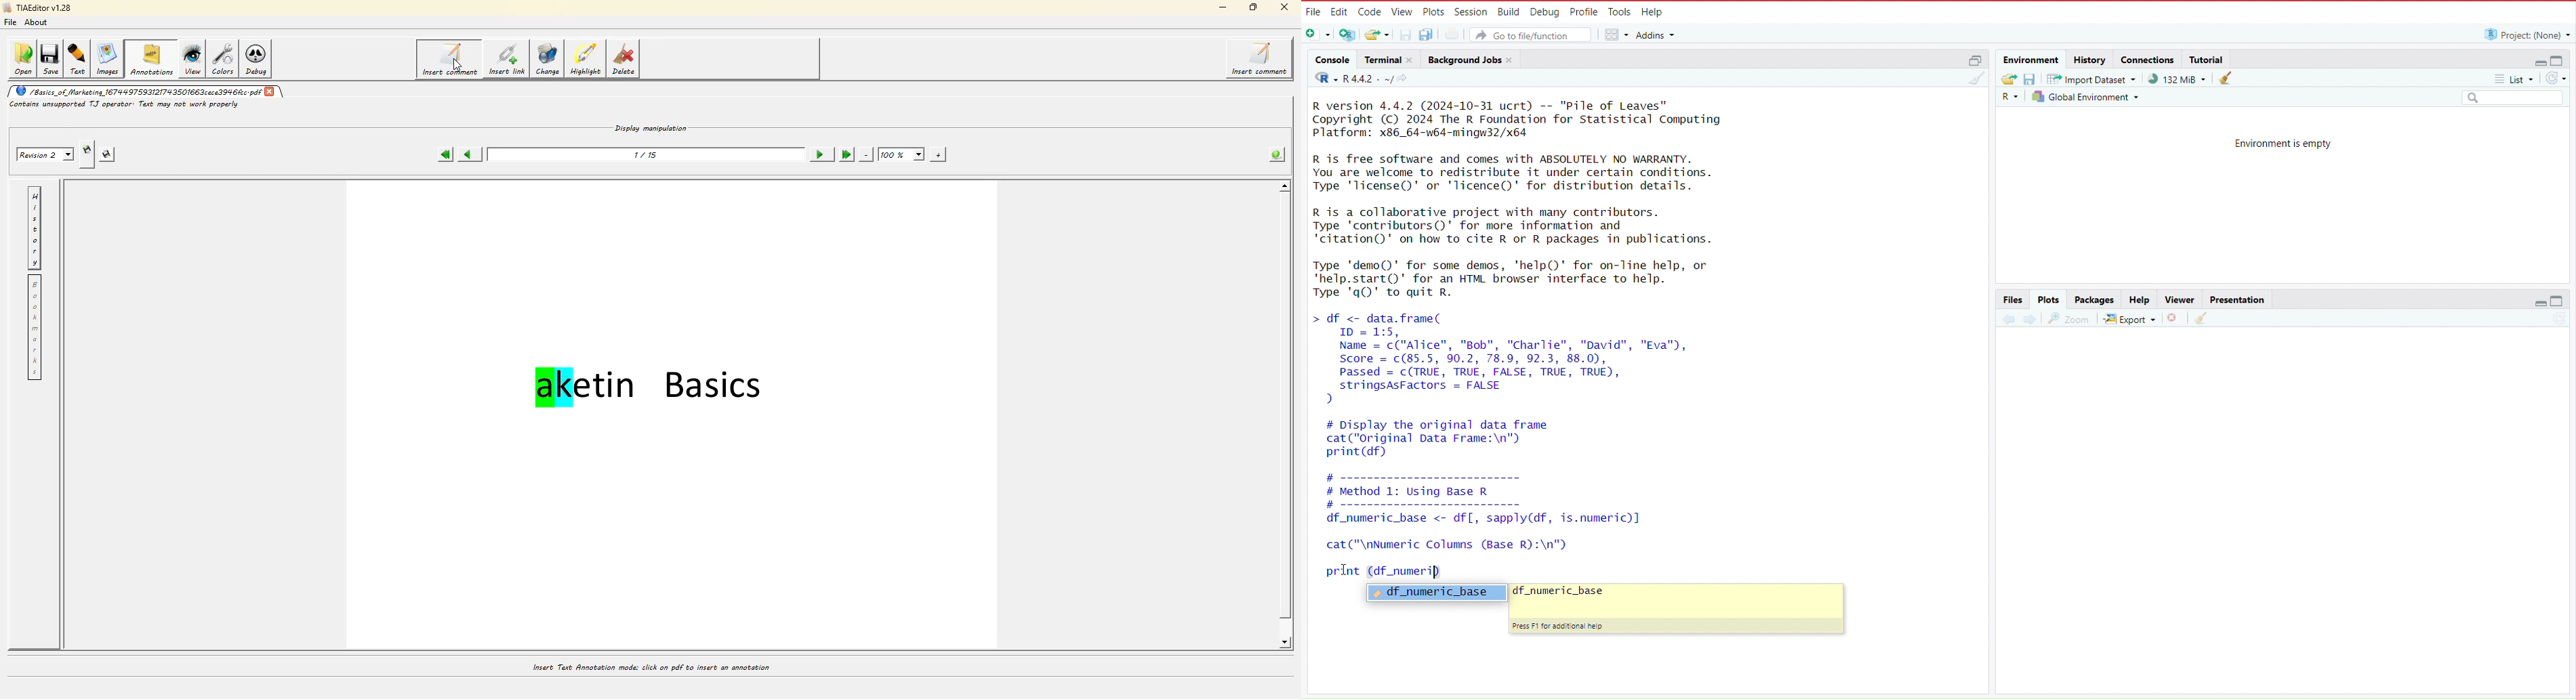  I want to click on Build, so click(1508, 11).